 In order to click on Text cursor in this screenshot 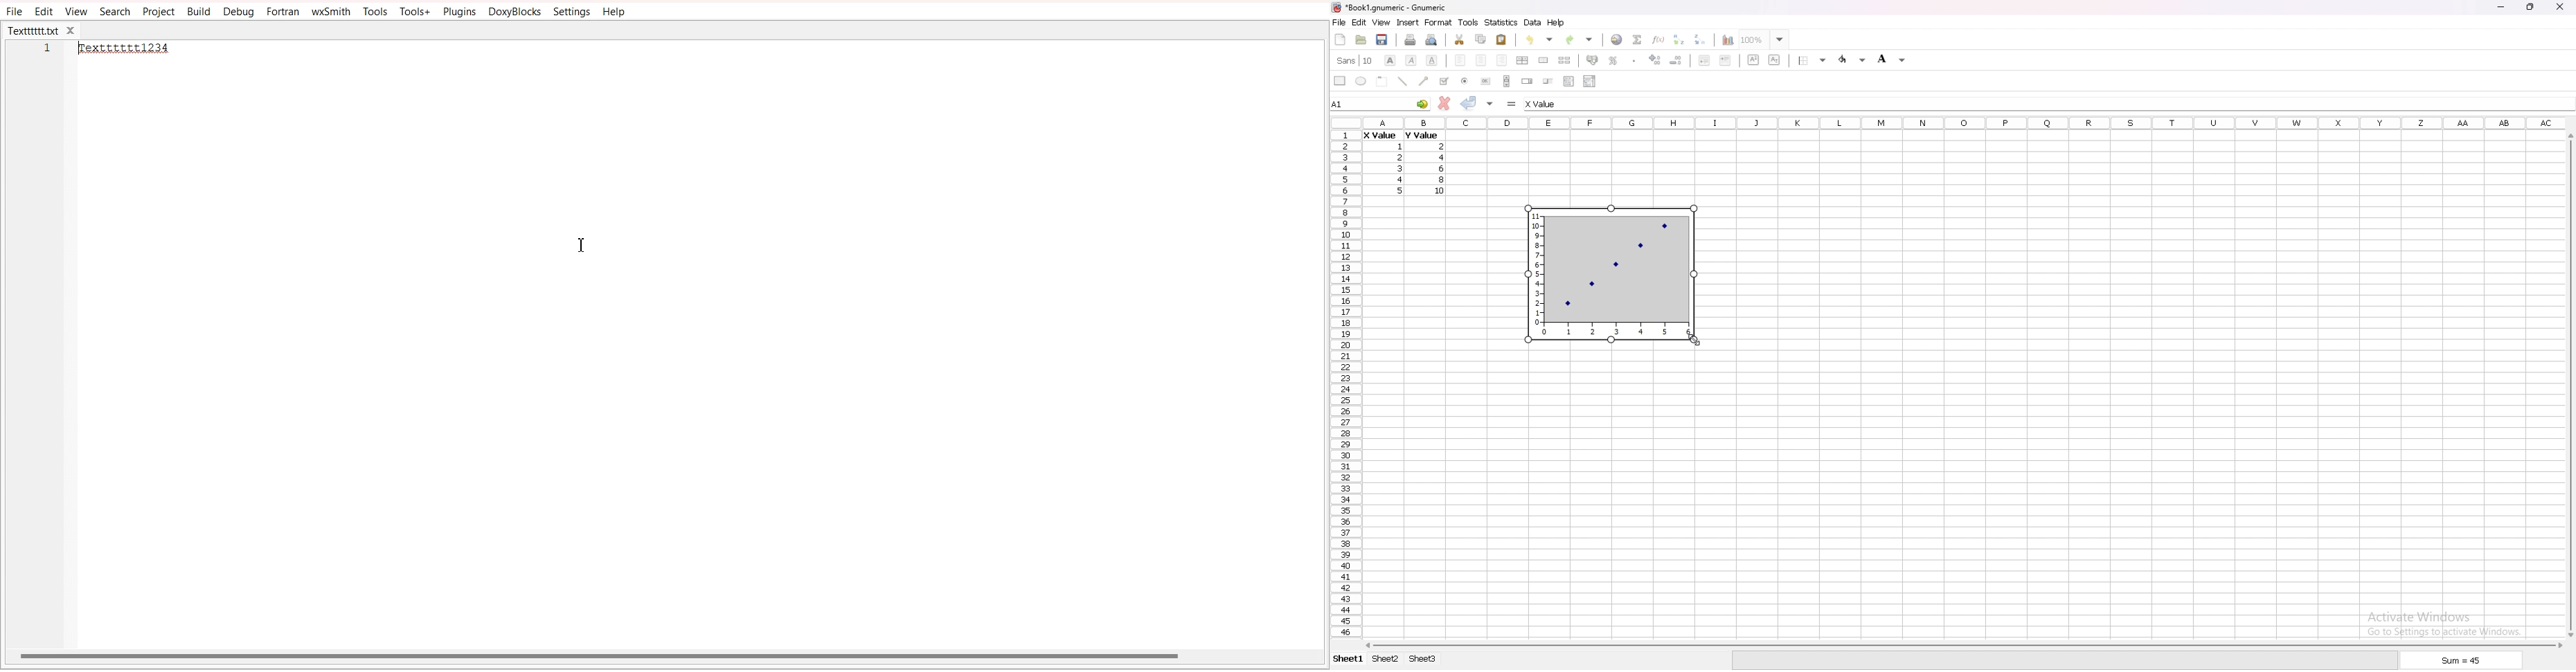, I will do `click(584, 244)`.